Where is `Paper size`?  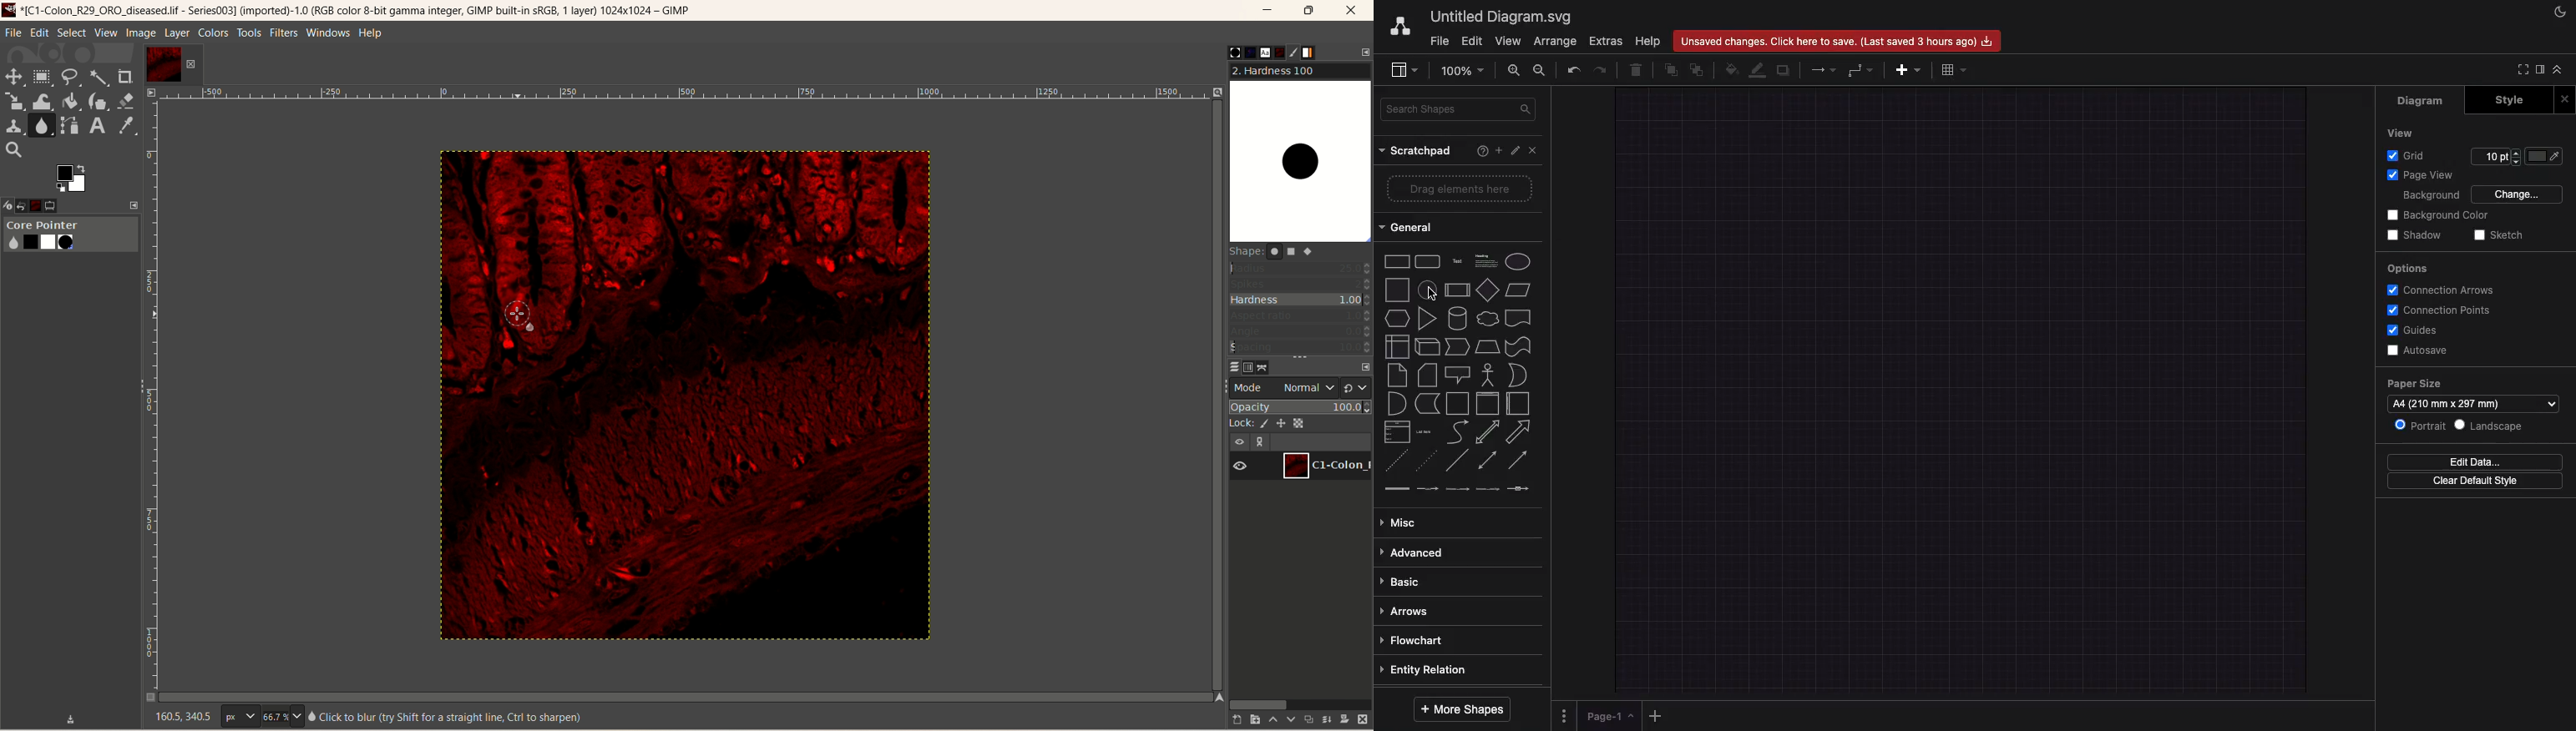 Paper size is located at coordinates (2472, 383).